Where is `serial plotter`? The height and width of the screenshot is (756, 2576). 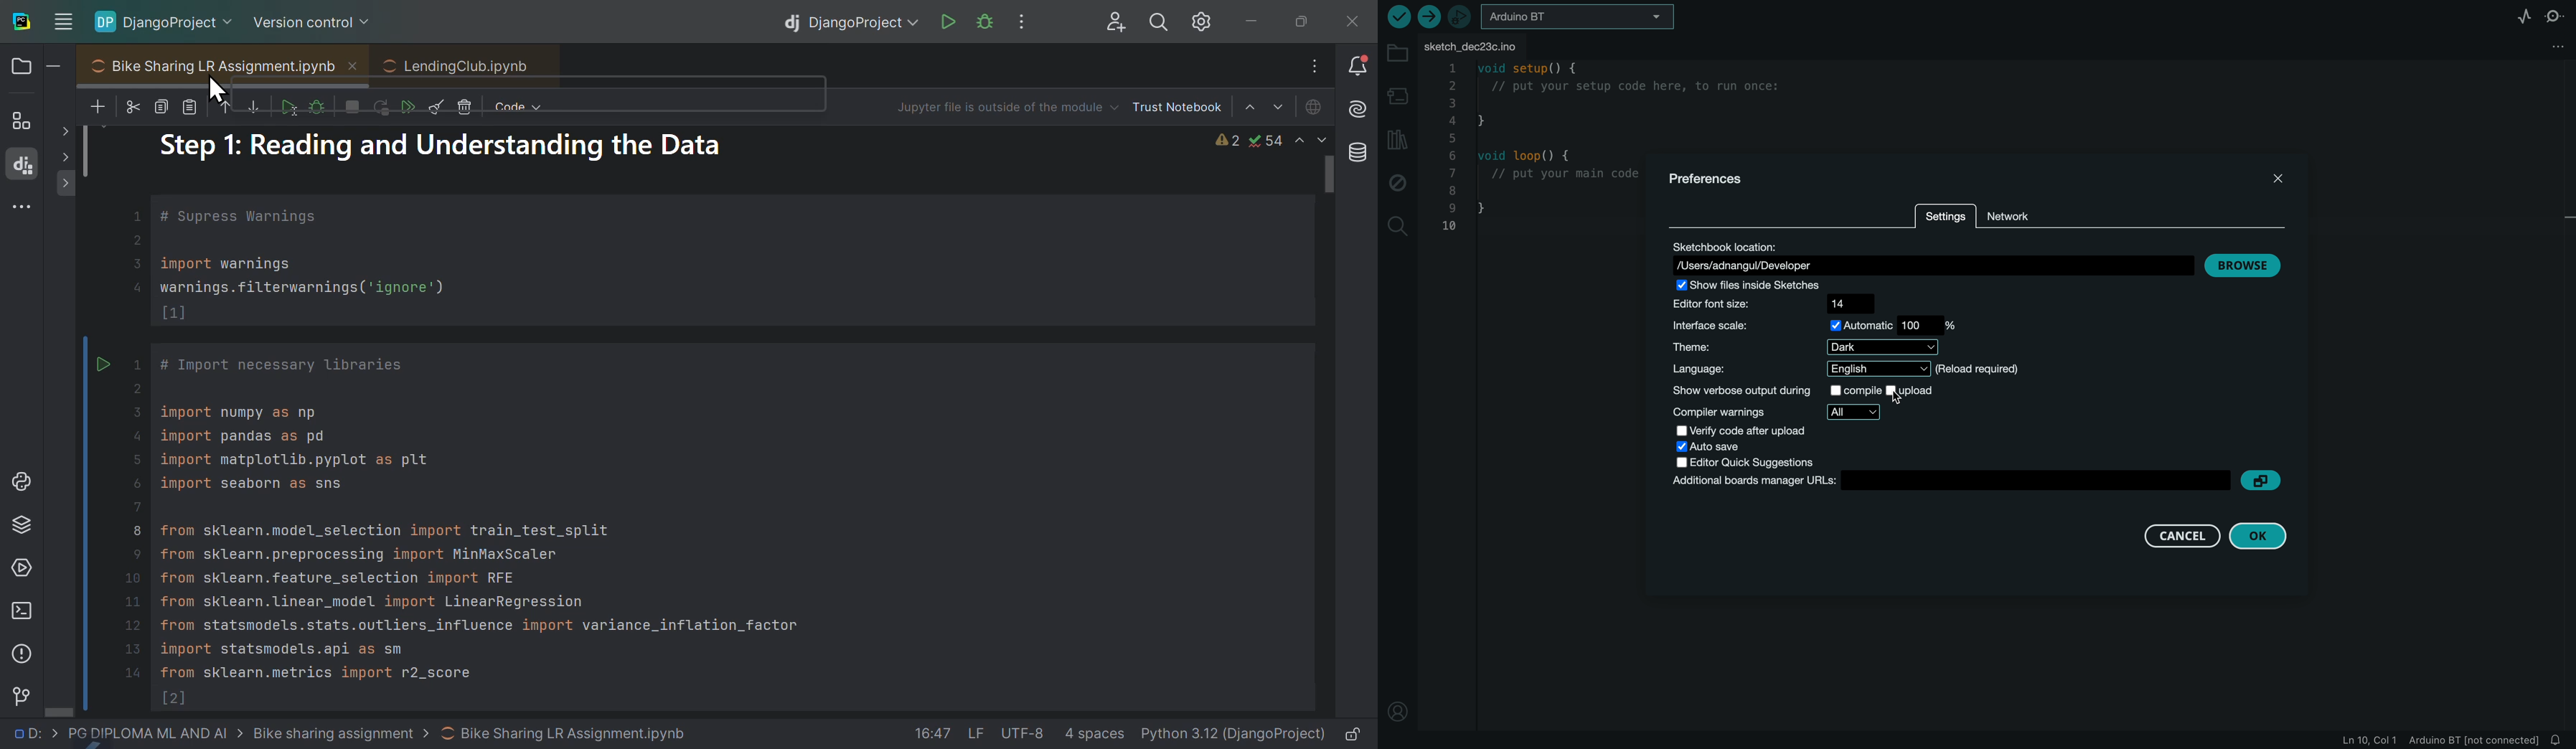 serial plotter is located at coordinates (2516, 15).